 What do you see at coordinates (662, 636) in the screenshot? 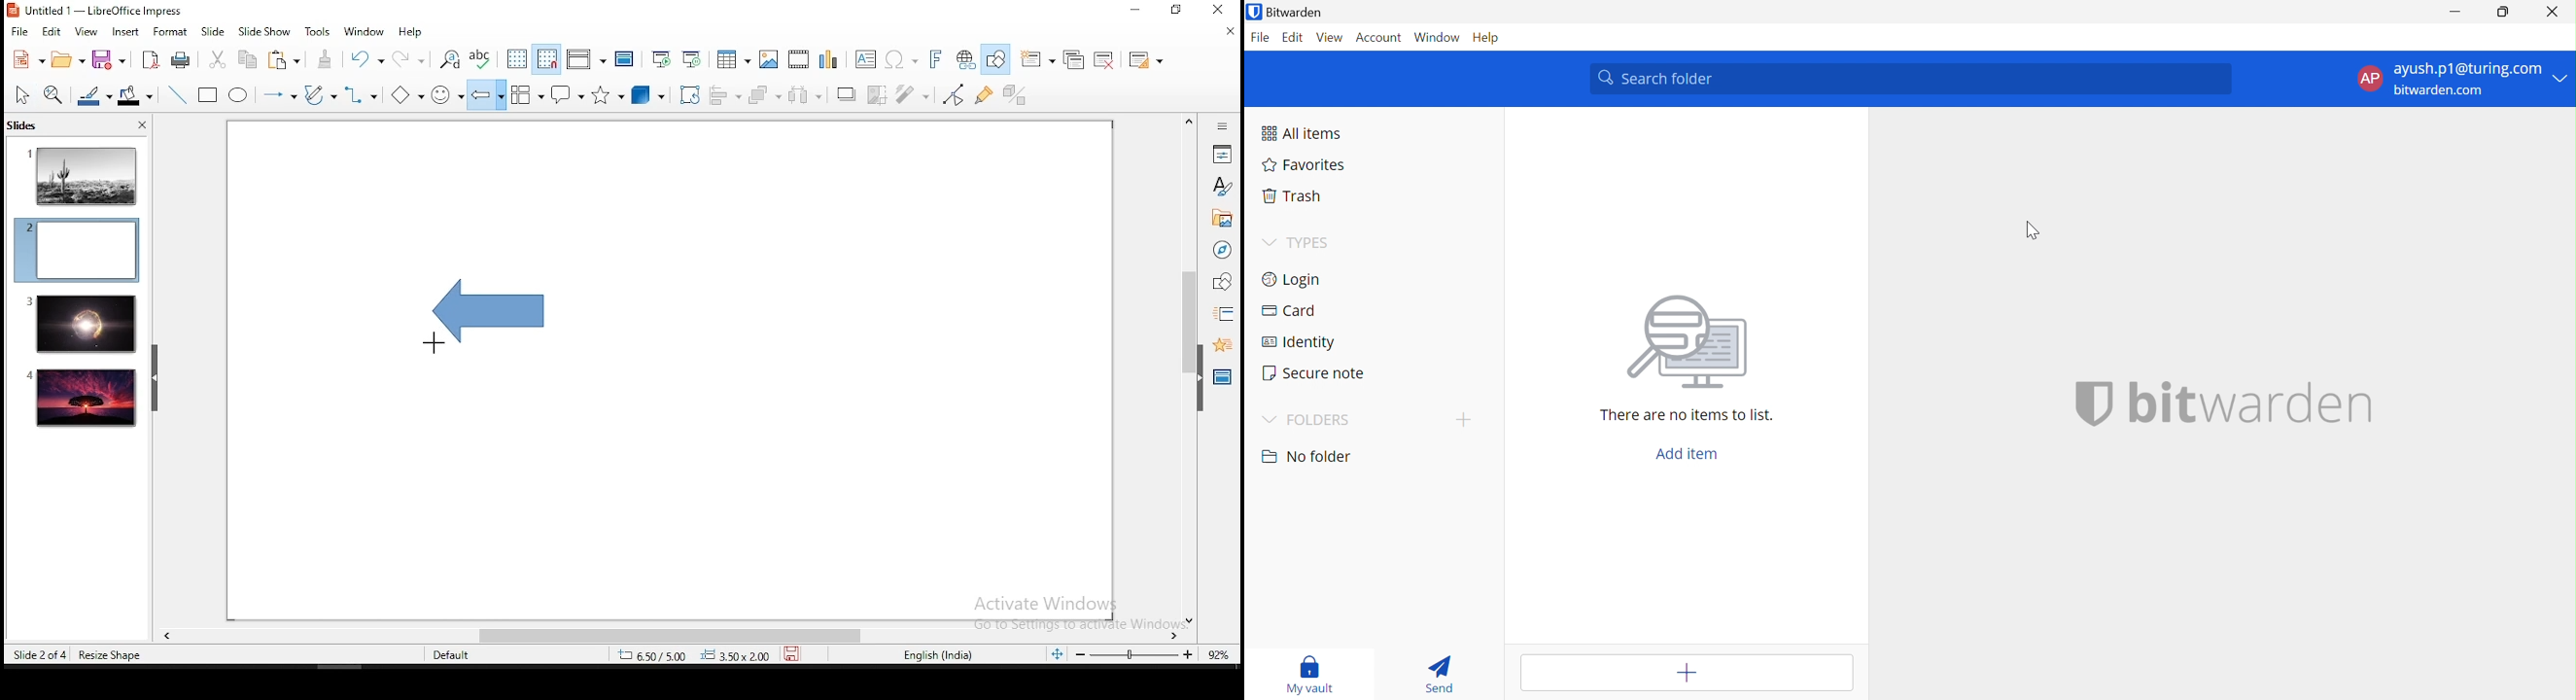
I see `scroll bar` at bounding box center [662, 636].